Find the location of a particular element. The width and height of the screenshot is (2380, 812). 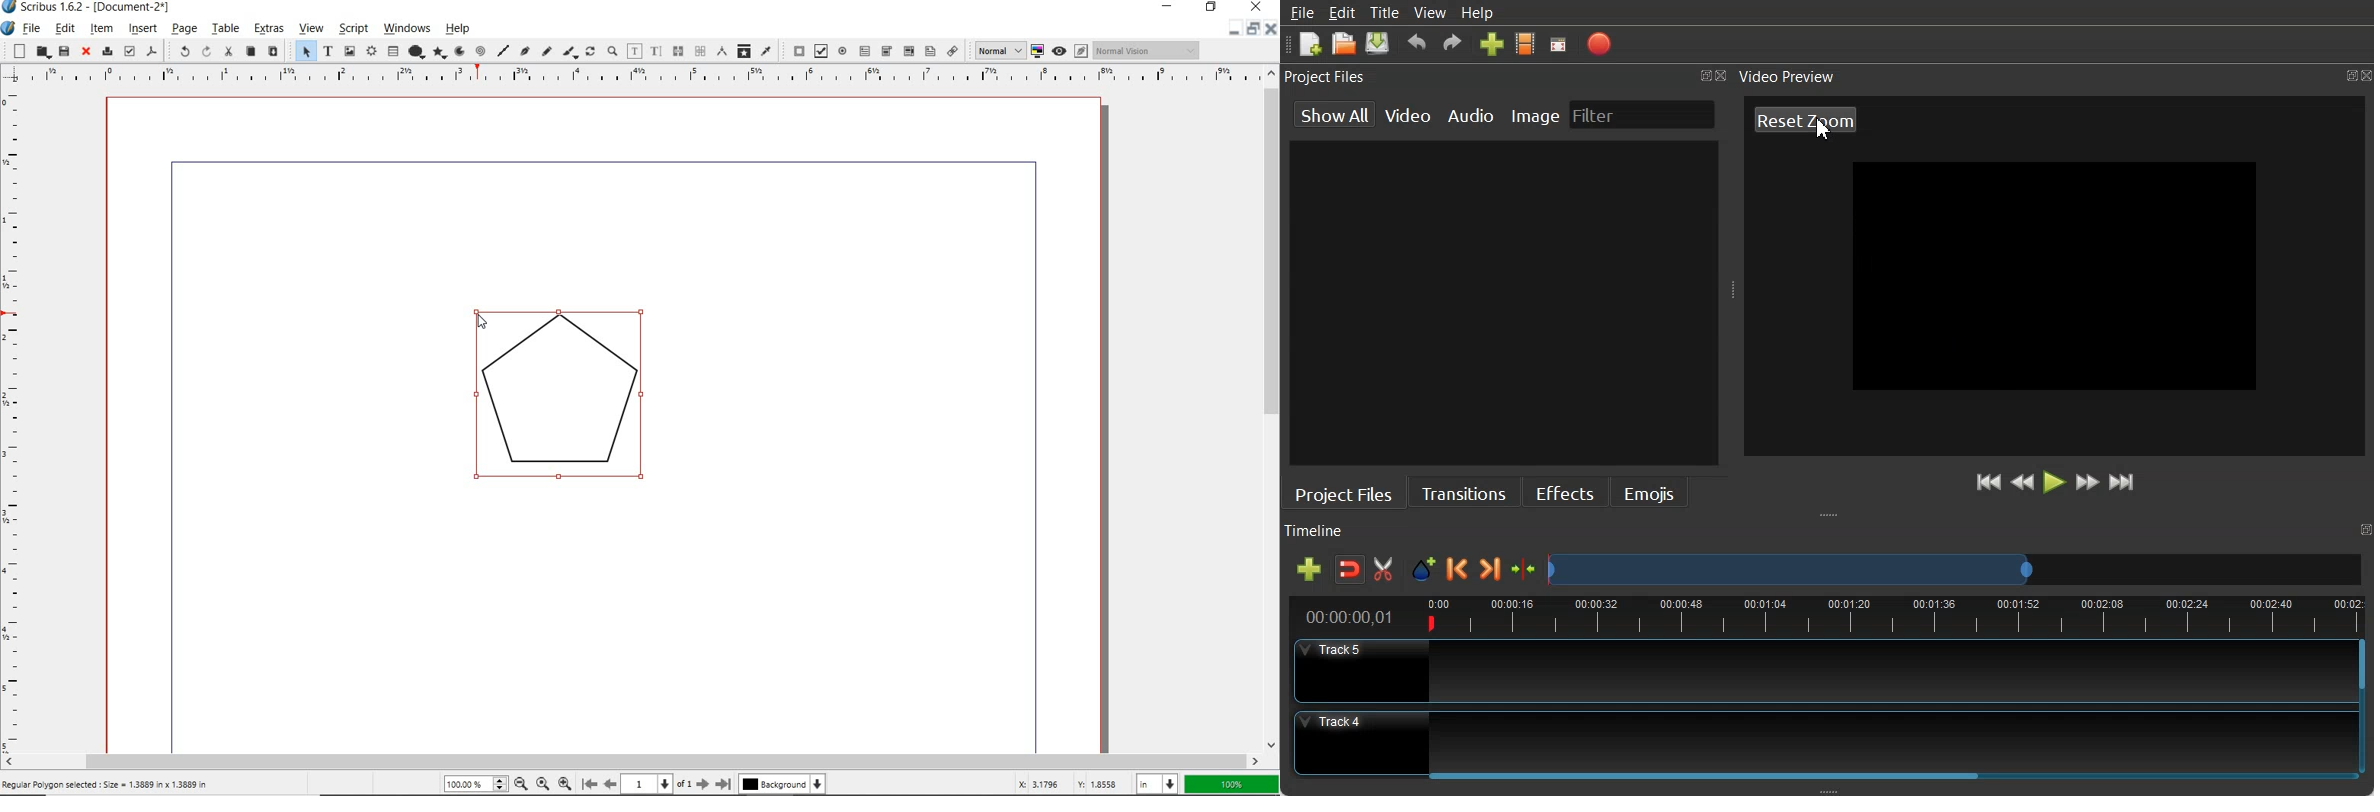

ruler is located at coordinates (15, 419).